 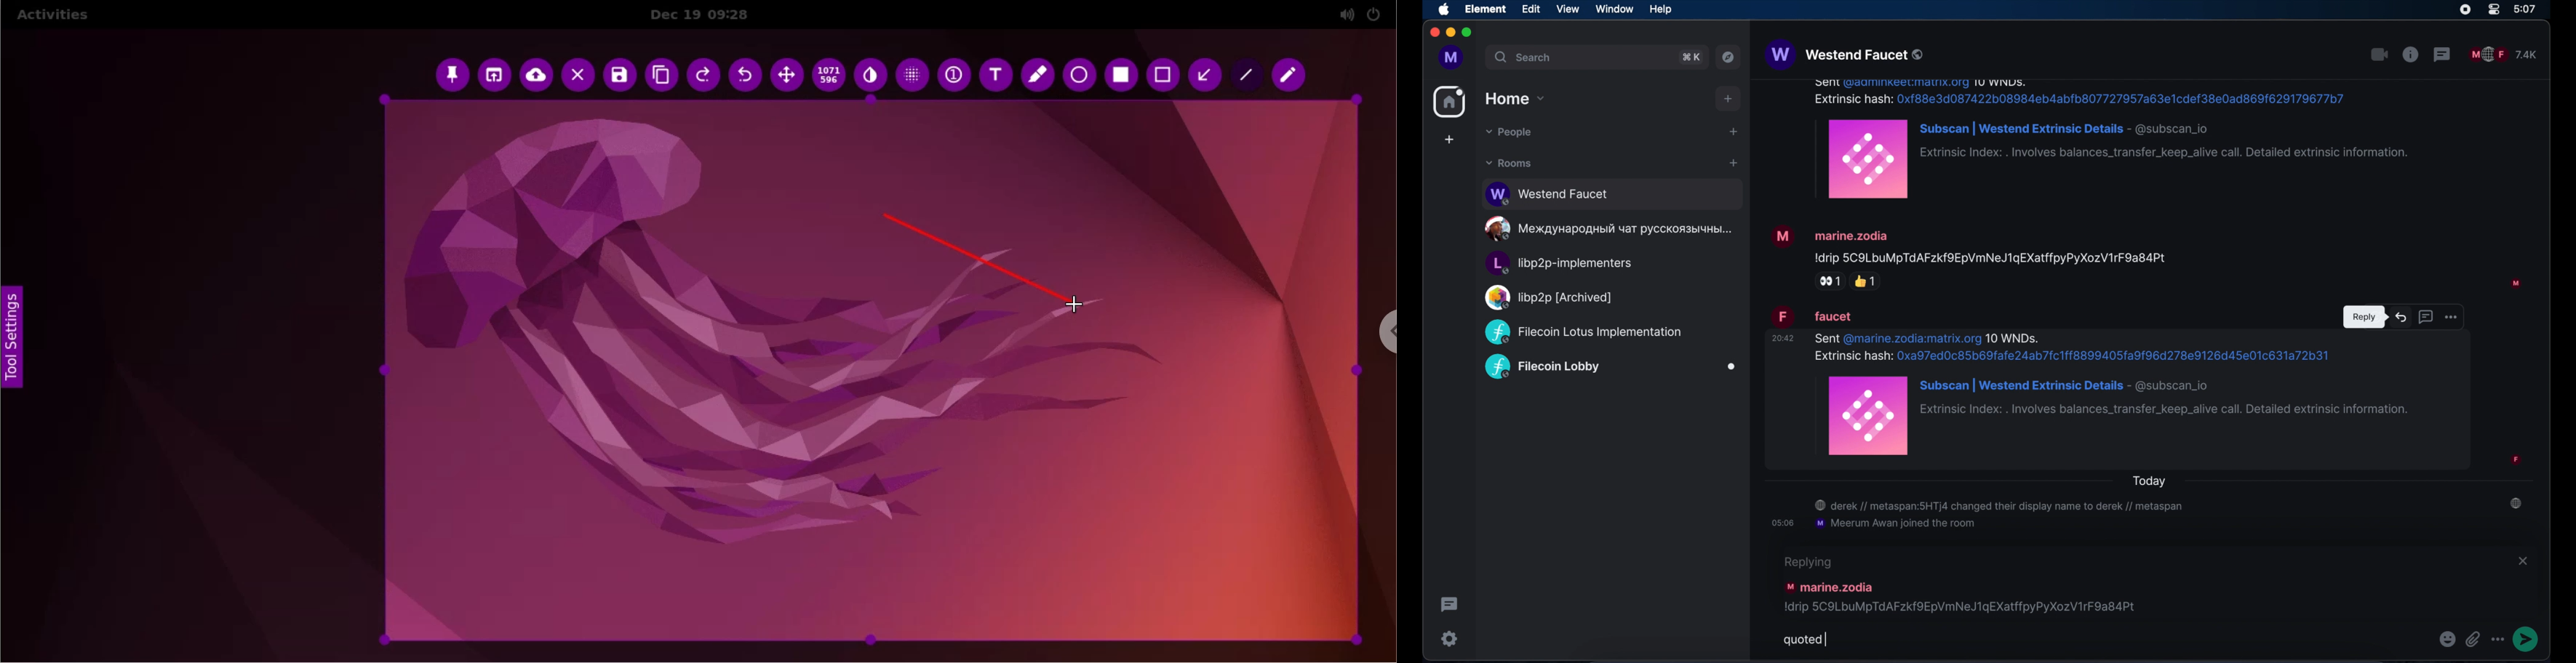 What do you see at coordinates (2474, 638) in the screenshot?
I see `attachments` at bounding box center [2474, 638].